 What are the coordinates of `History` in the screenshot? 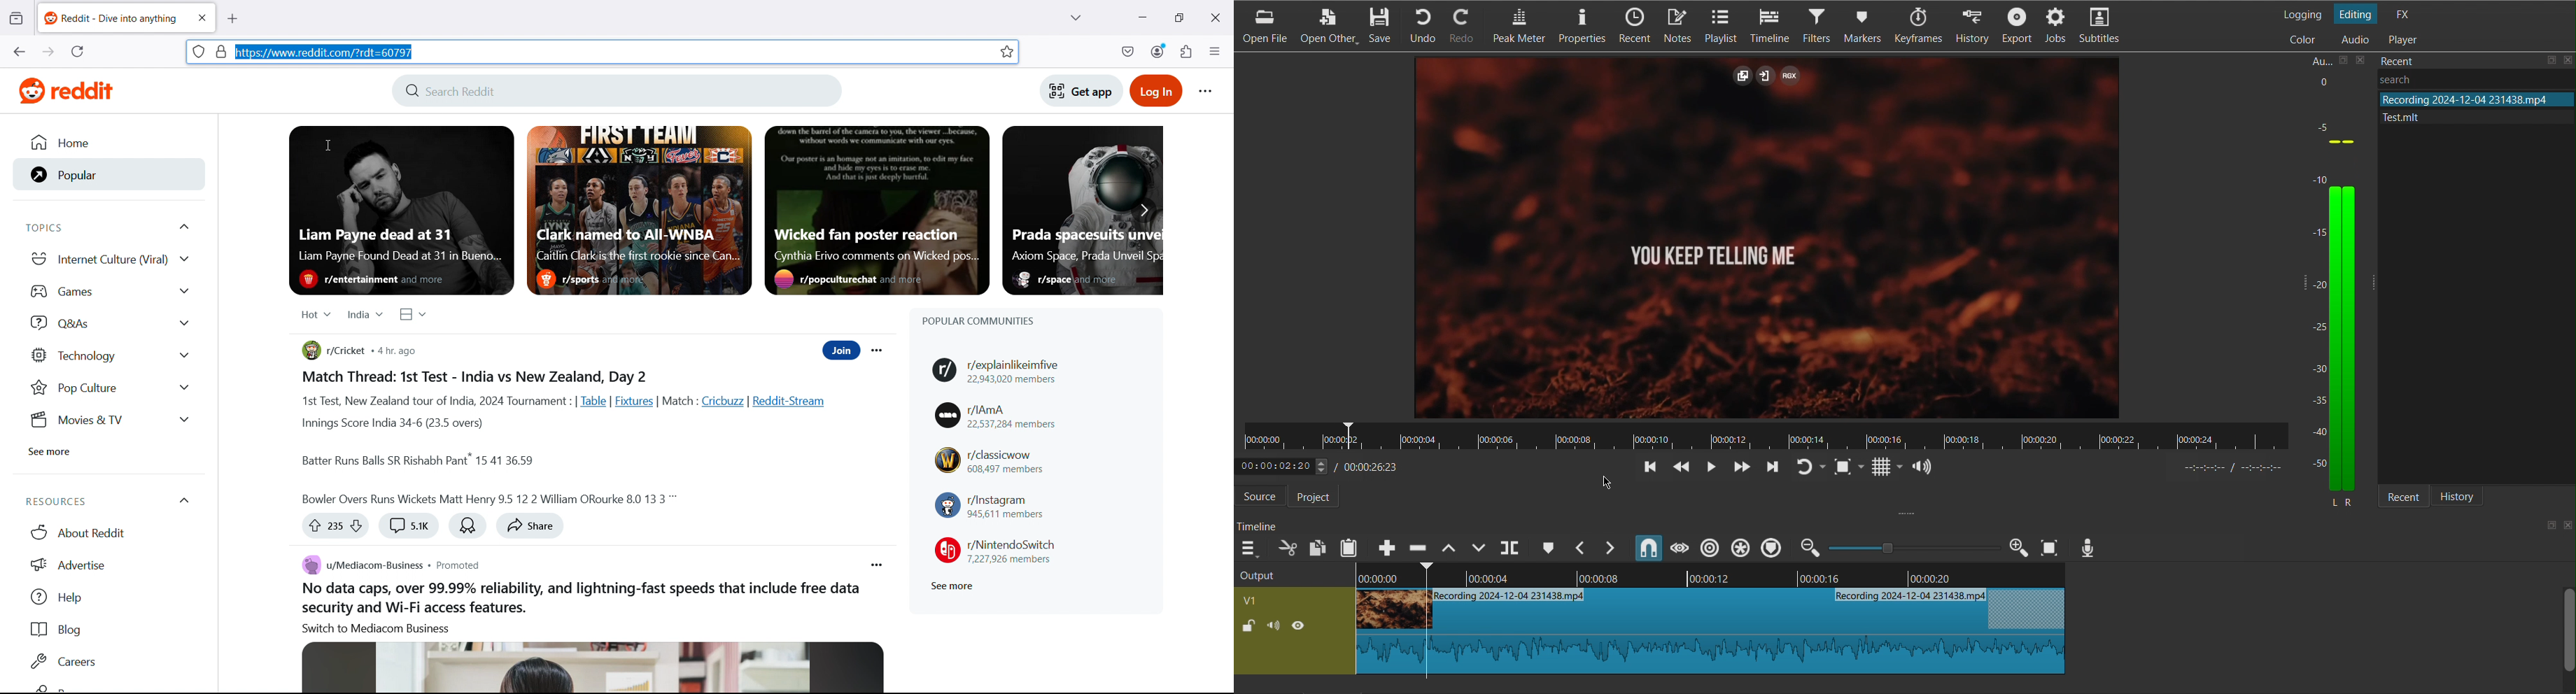 It's located at (2465, 497).